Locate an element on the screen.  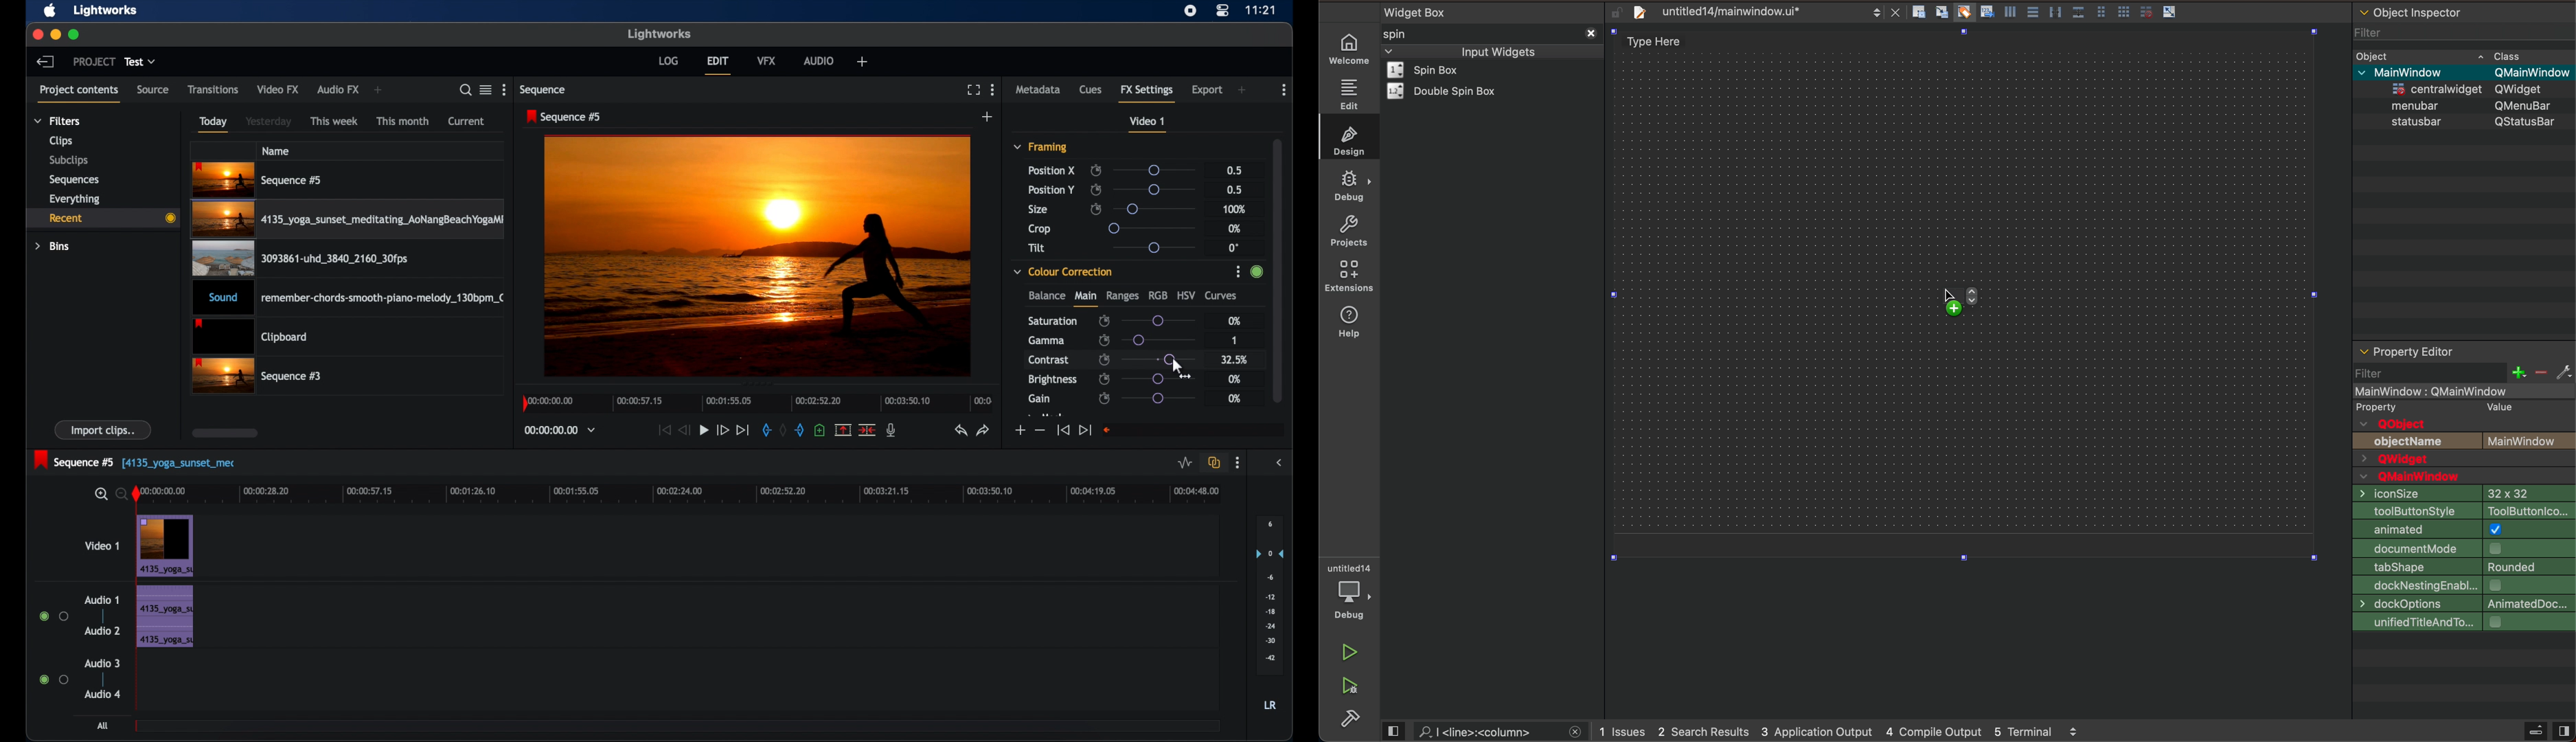
text is located at coordinates (2389, 406).